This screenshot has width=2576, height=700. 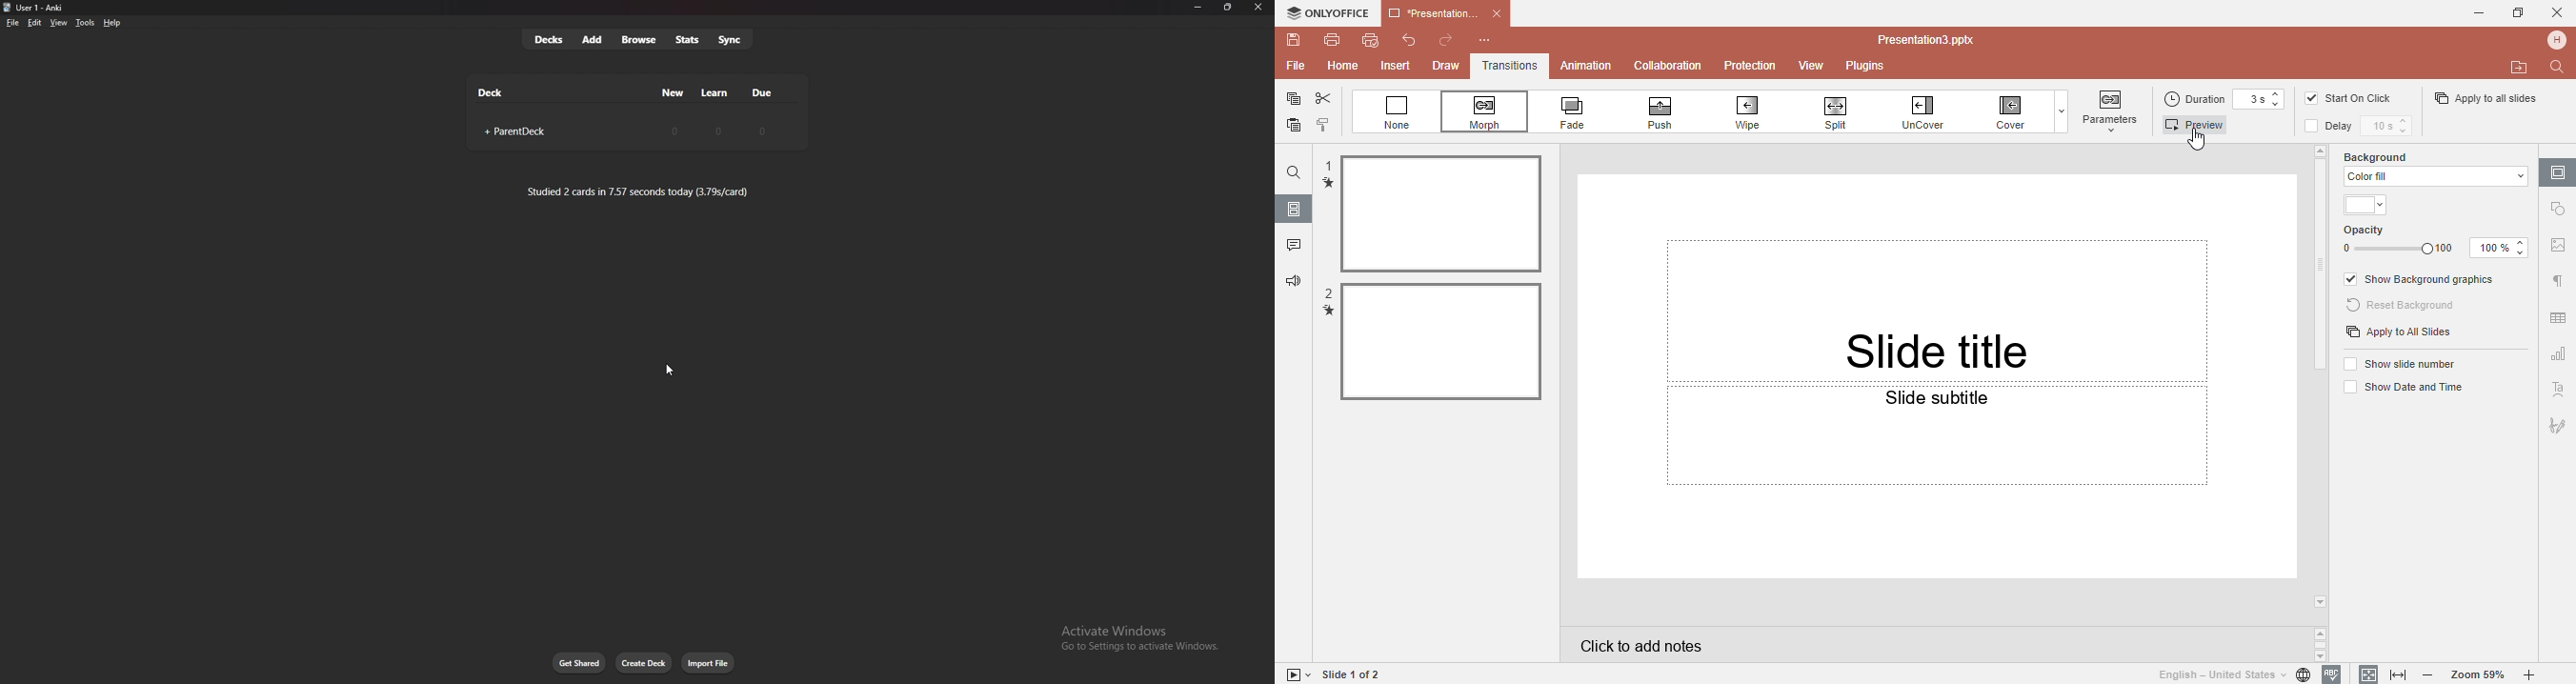 What do you see at coordinates (1934, 644) in the screenshot?
I see `Click to add notes` at bounding box center [1934, 644].